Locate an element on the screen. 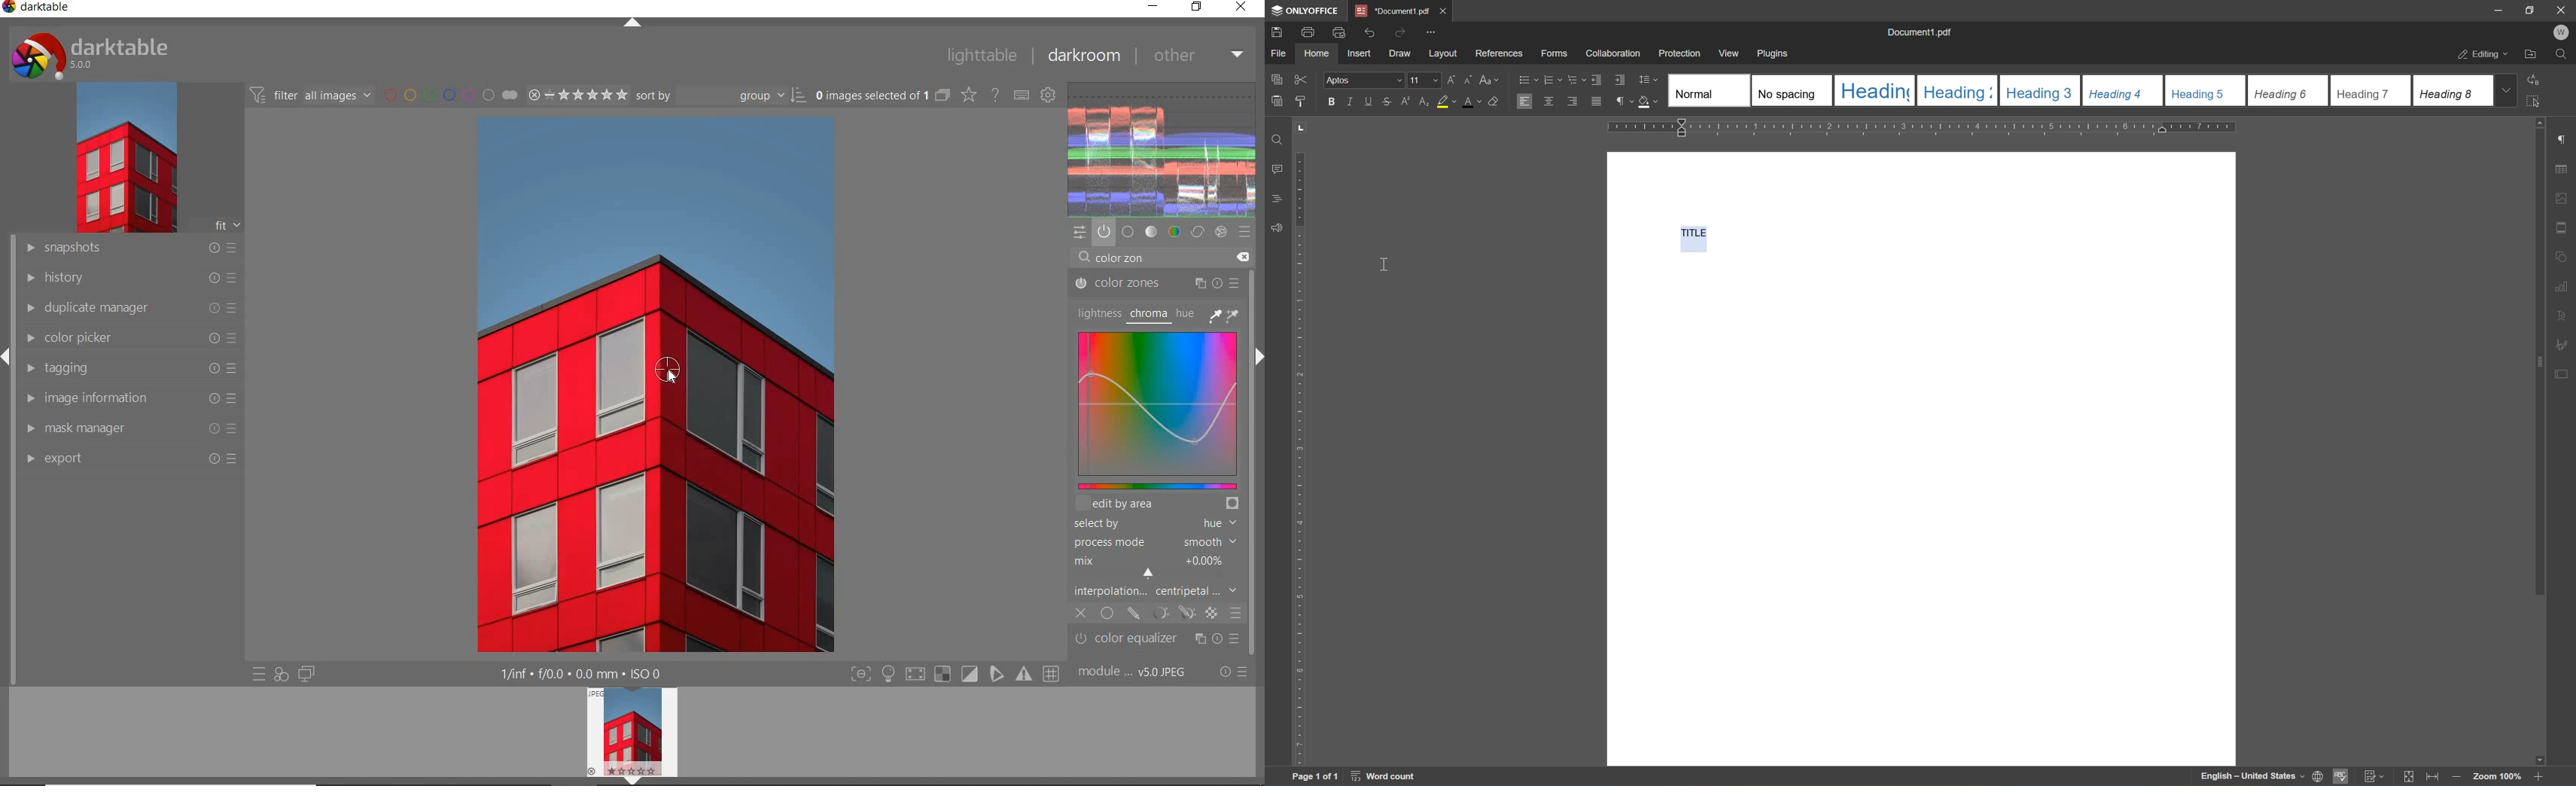 This screenshot has height=812, width=2576. comments is located at coordinates (1275, 170).